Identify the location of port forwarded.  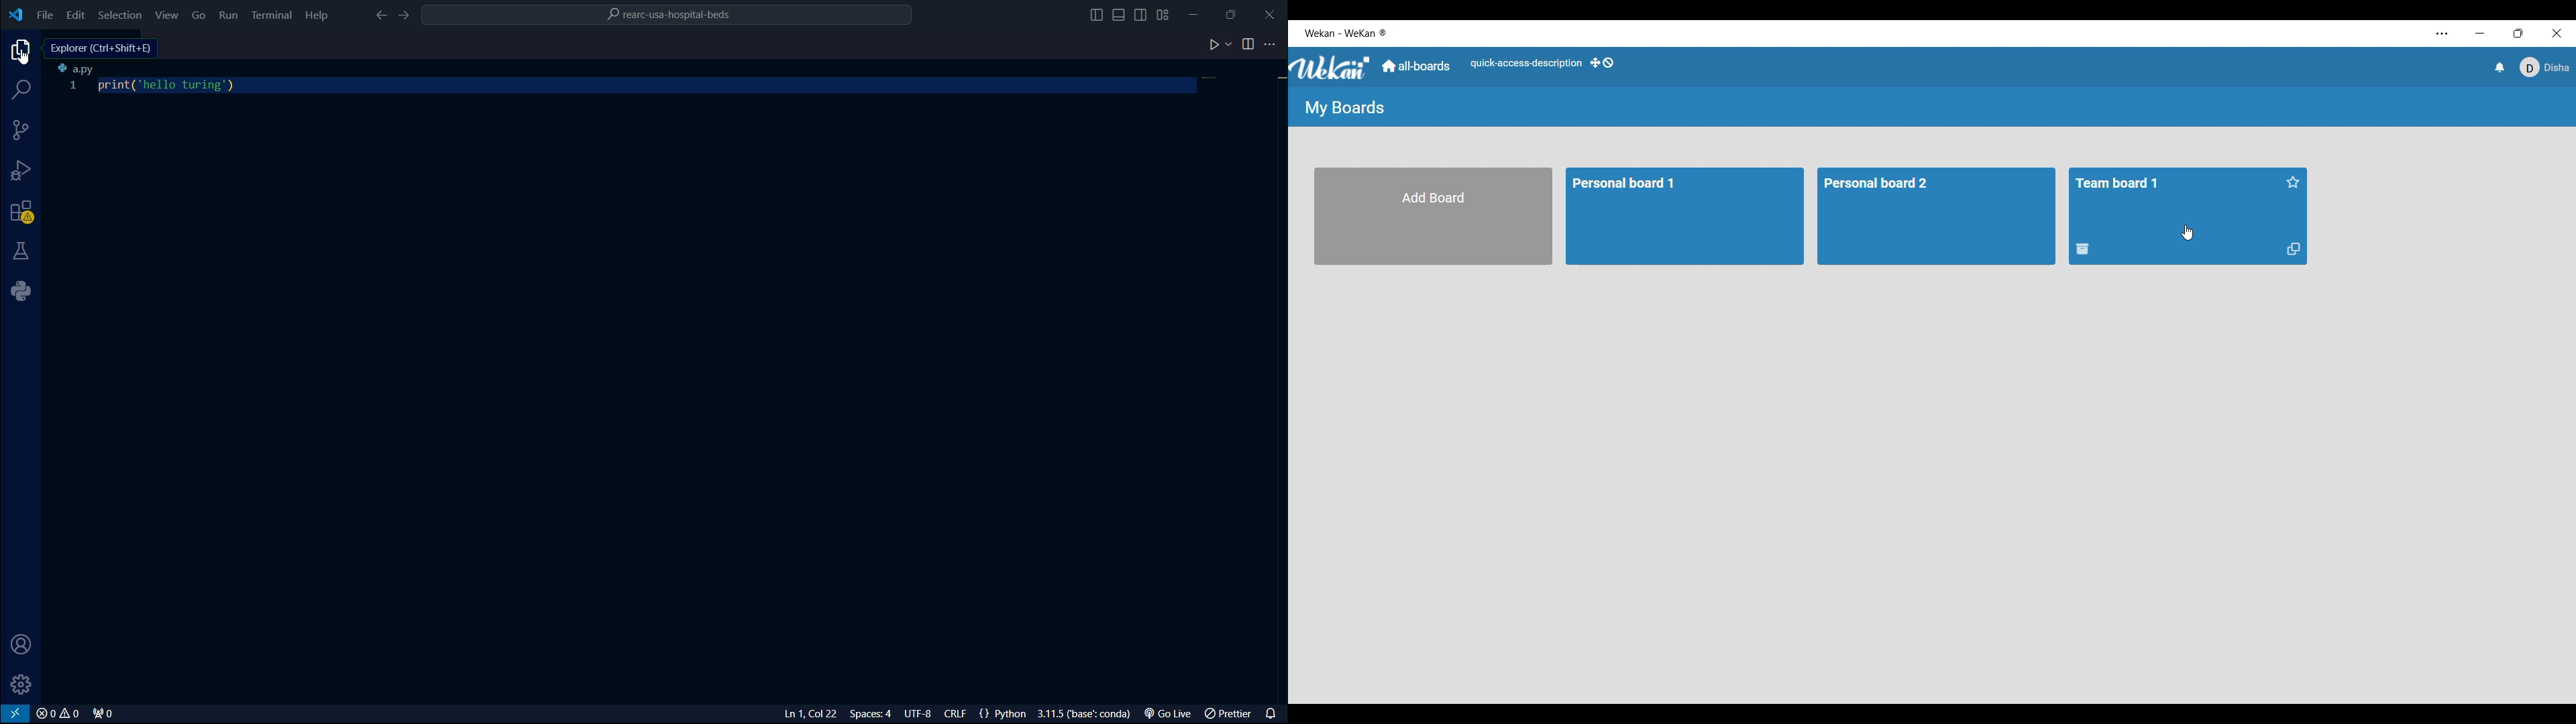
(102, 713).